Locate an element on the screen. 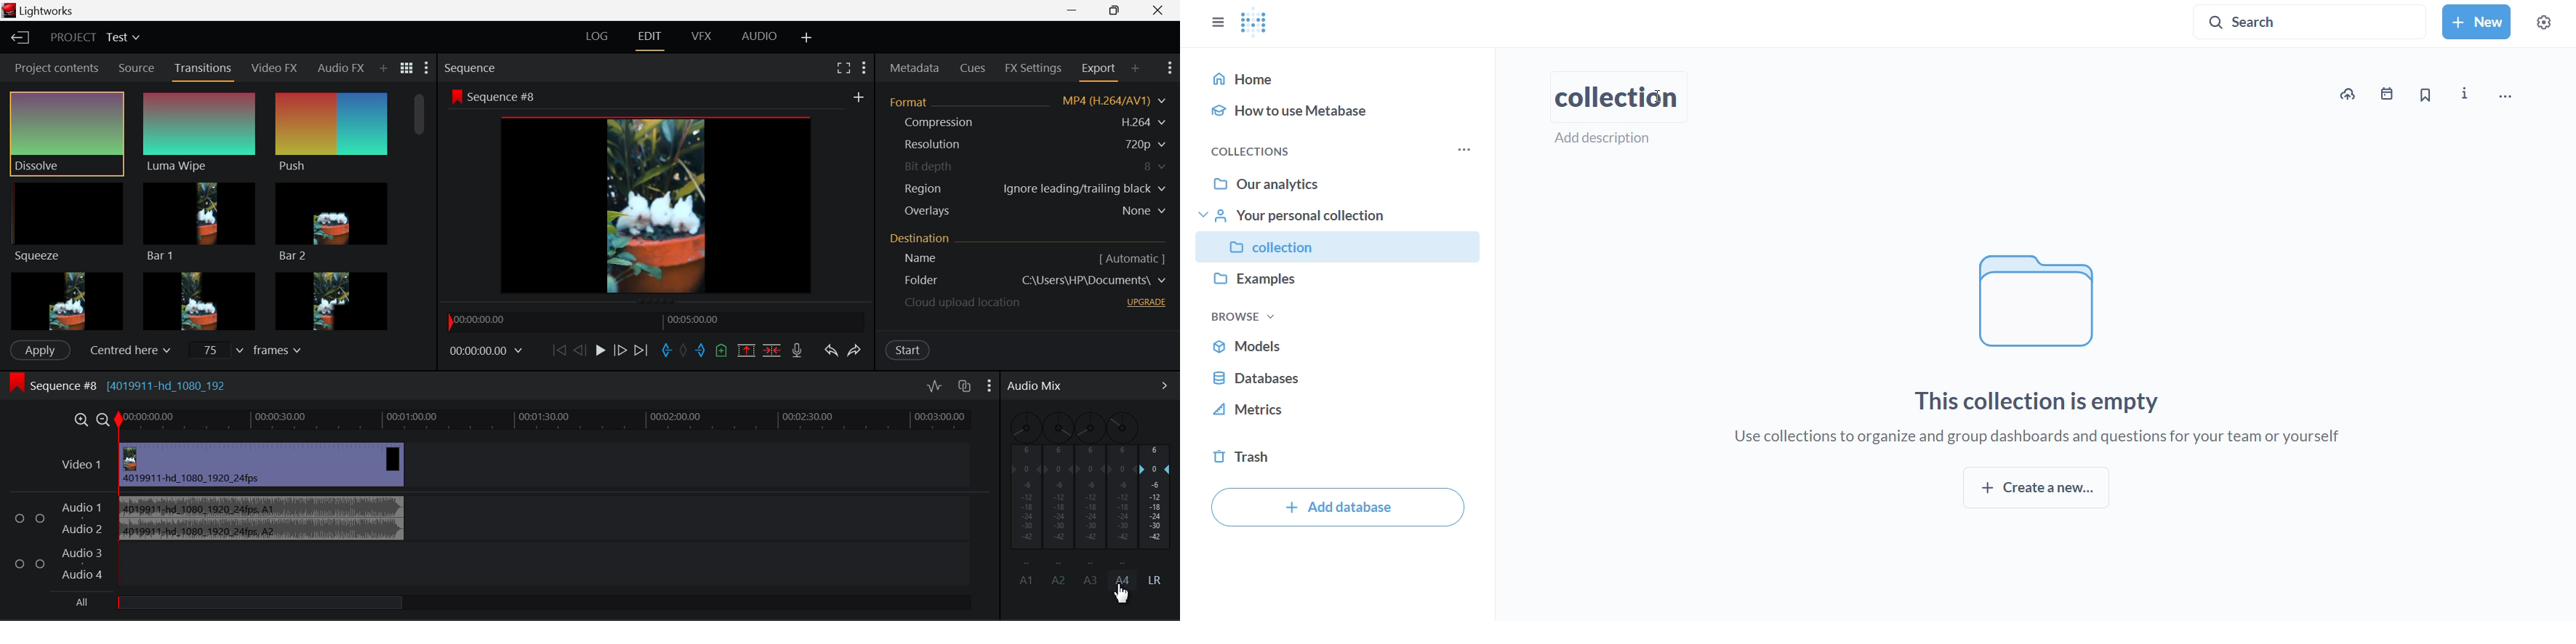 This screenshot has height=644, width=2576. Play is located at coordinates (598, 351).